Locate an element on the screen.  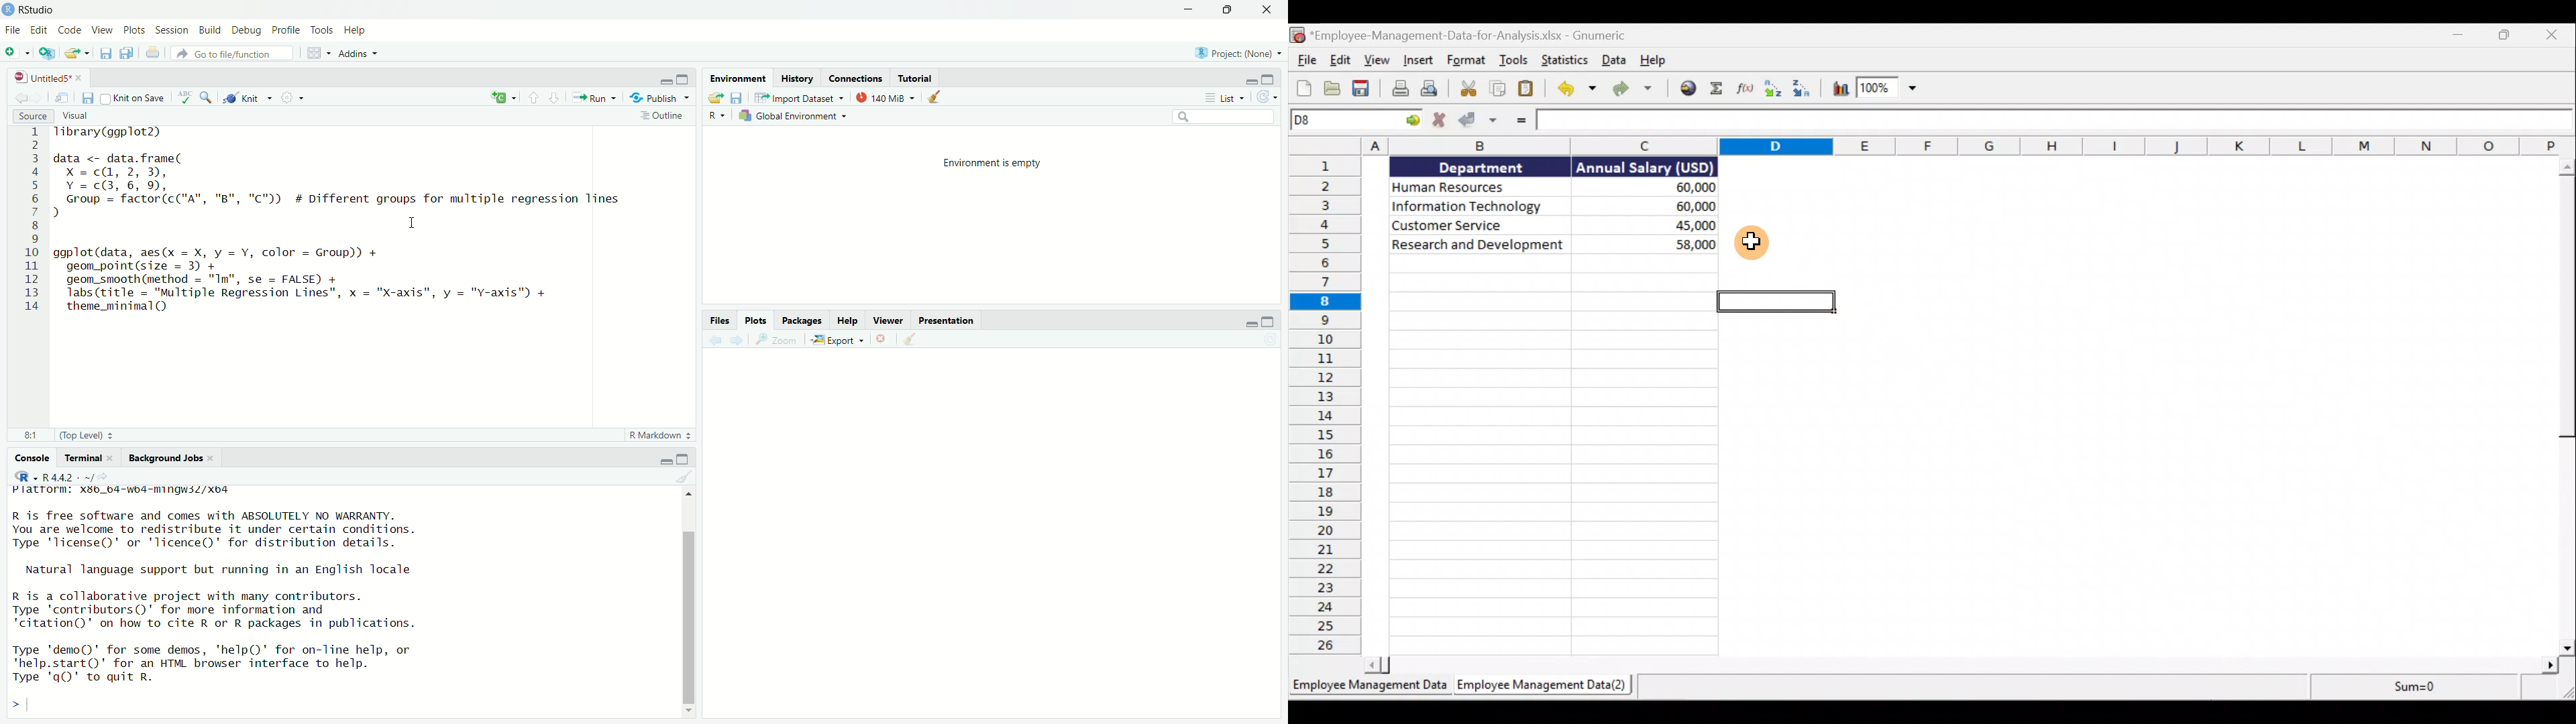
selected cell is located at coordinates (1777, 303).